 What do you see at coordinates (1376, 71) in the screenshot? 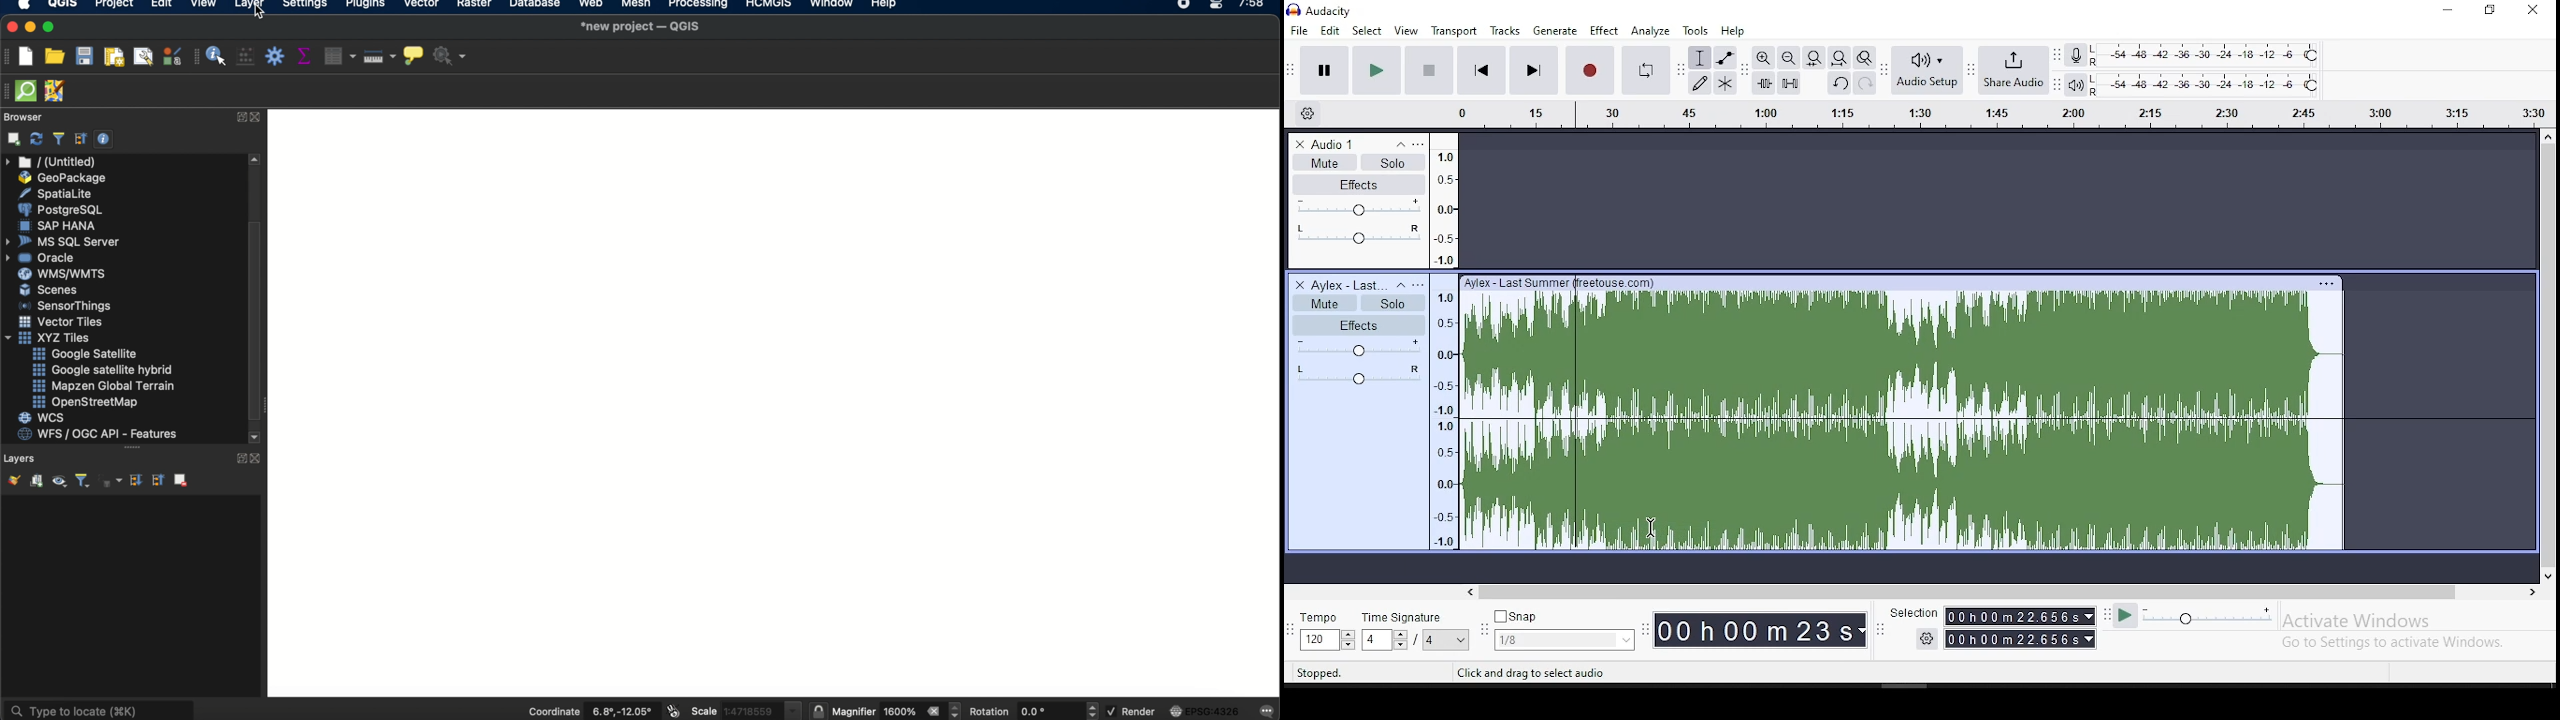
I see `play` at bounding box center [1376, 71].